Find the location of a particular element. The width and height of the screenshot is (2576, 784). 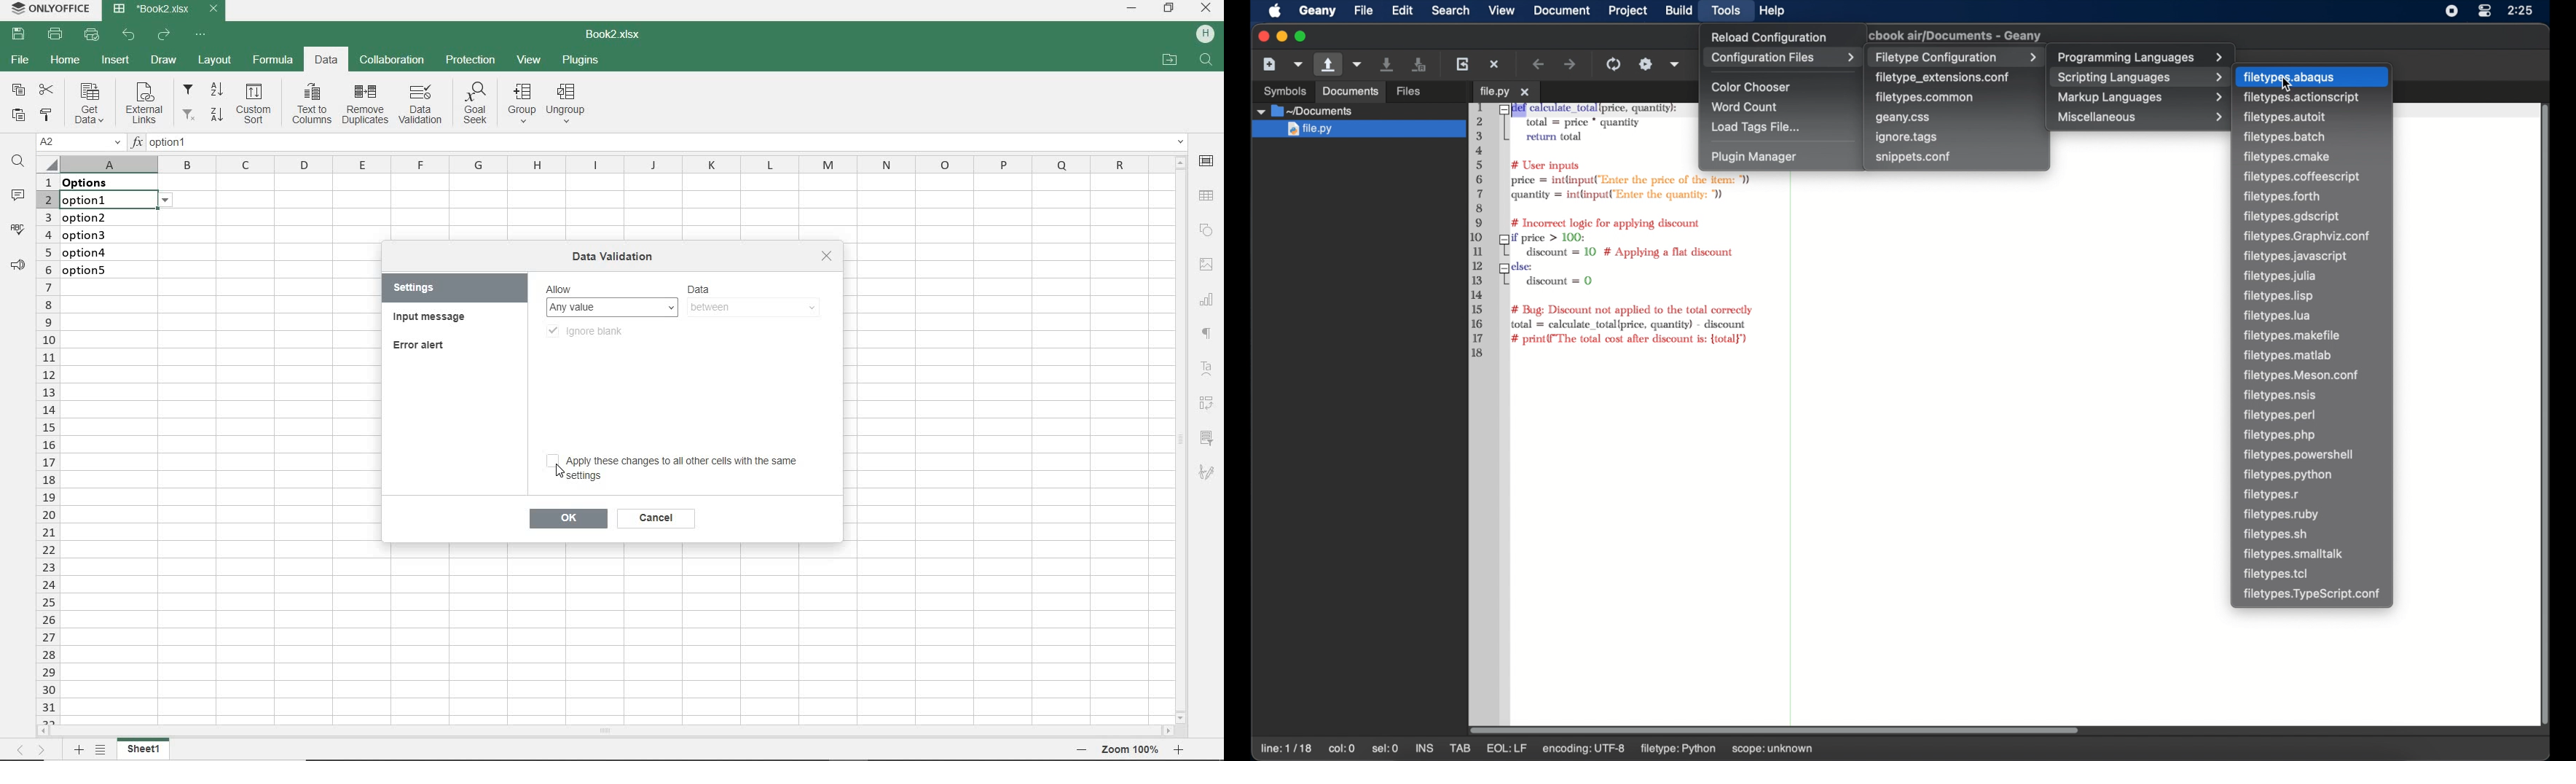

IMAGE is located at coordinates (1208, 265).